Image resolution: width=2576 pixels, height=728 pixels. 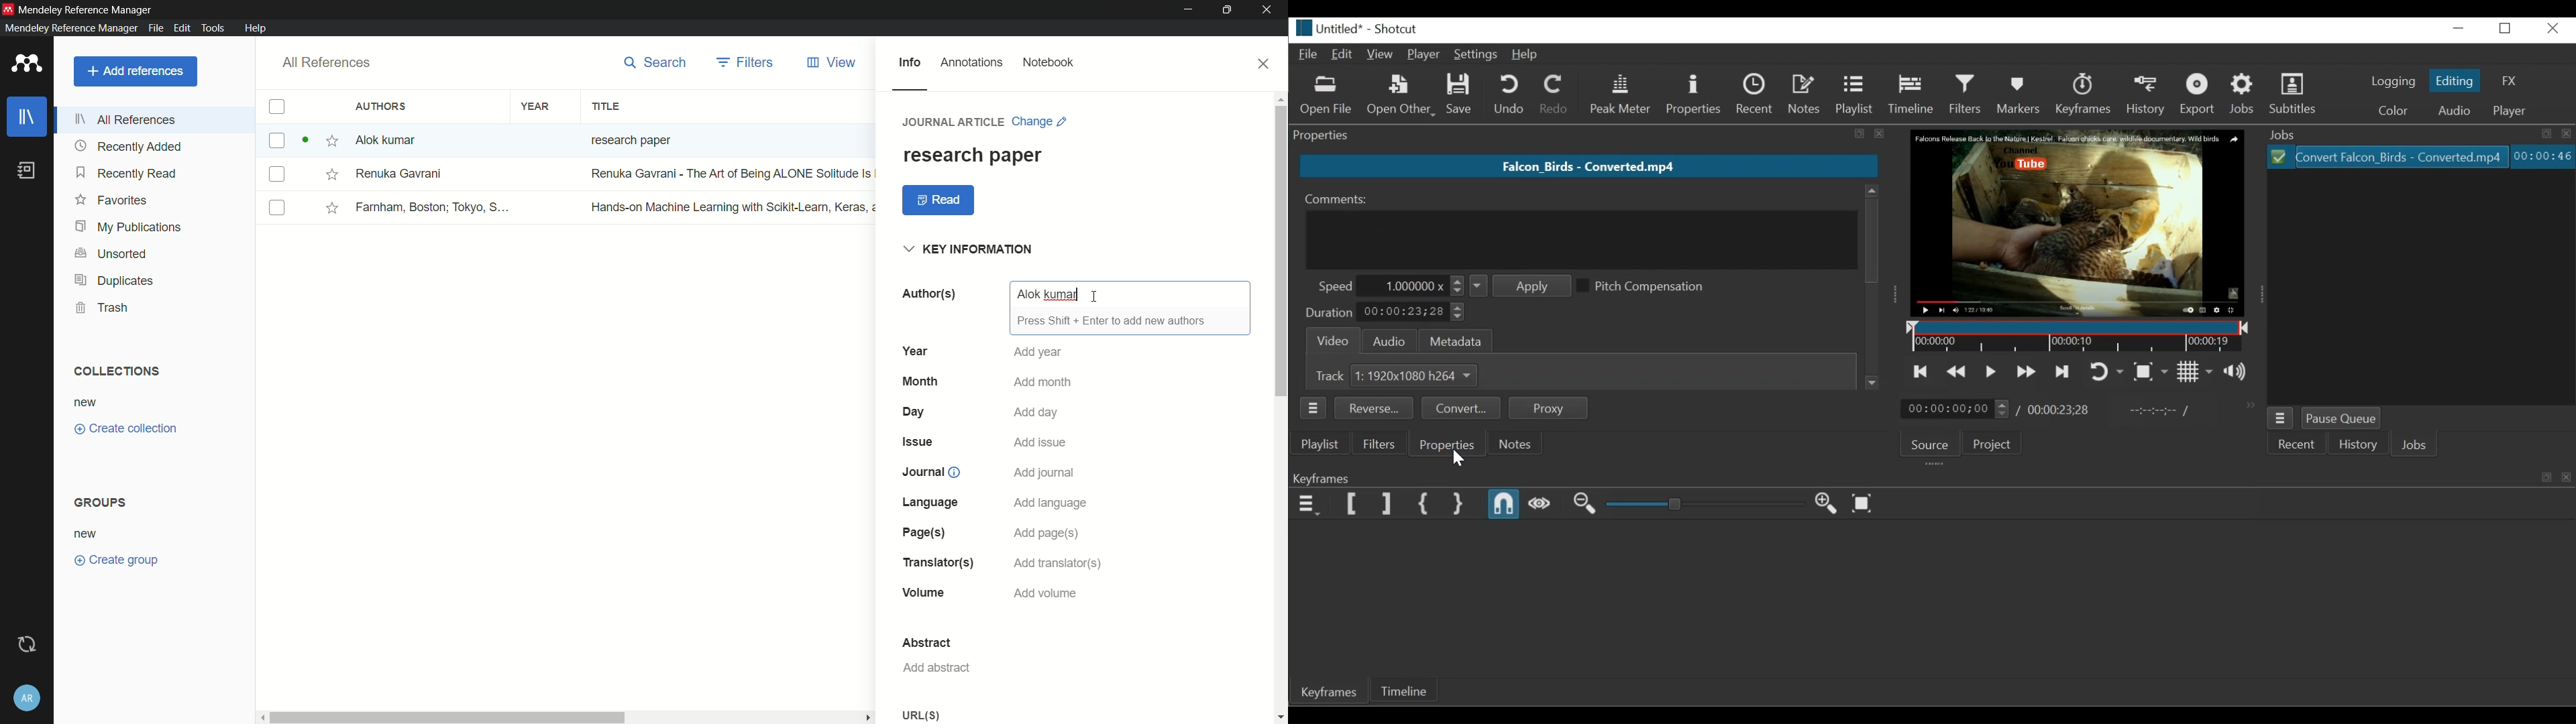 I want to click on Set Filter first, so click(x=1354, y=505).